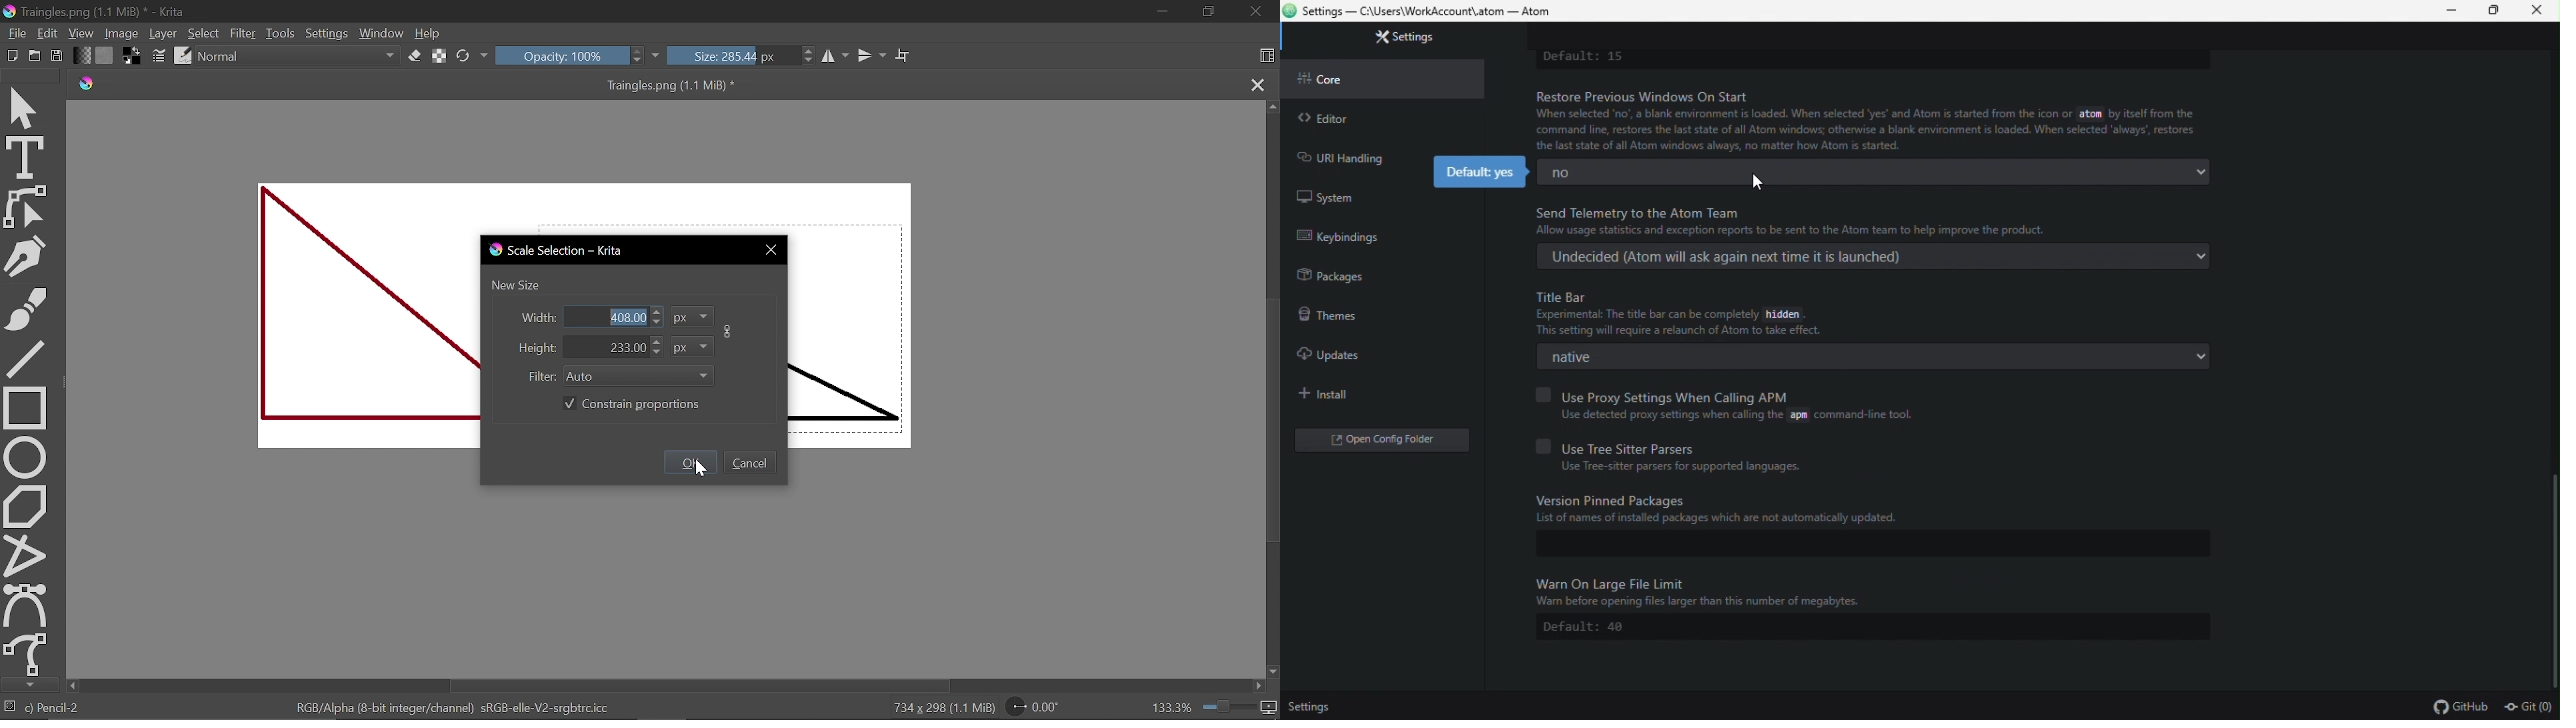  What do you see at coordinates (26, 157) in the screenshot?
I see `Text tool` at bounding box center [26, 157].